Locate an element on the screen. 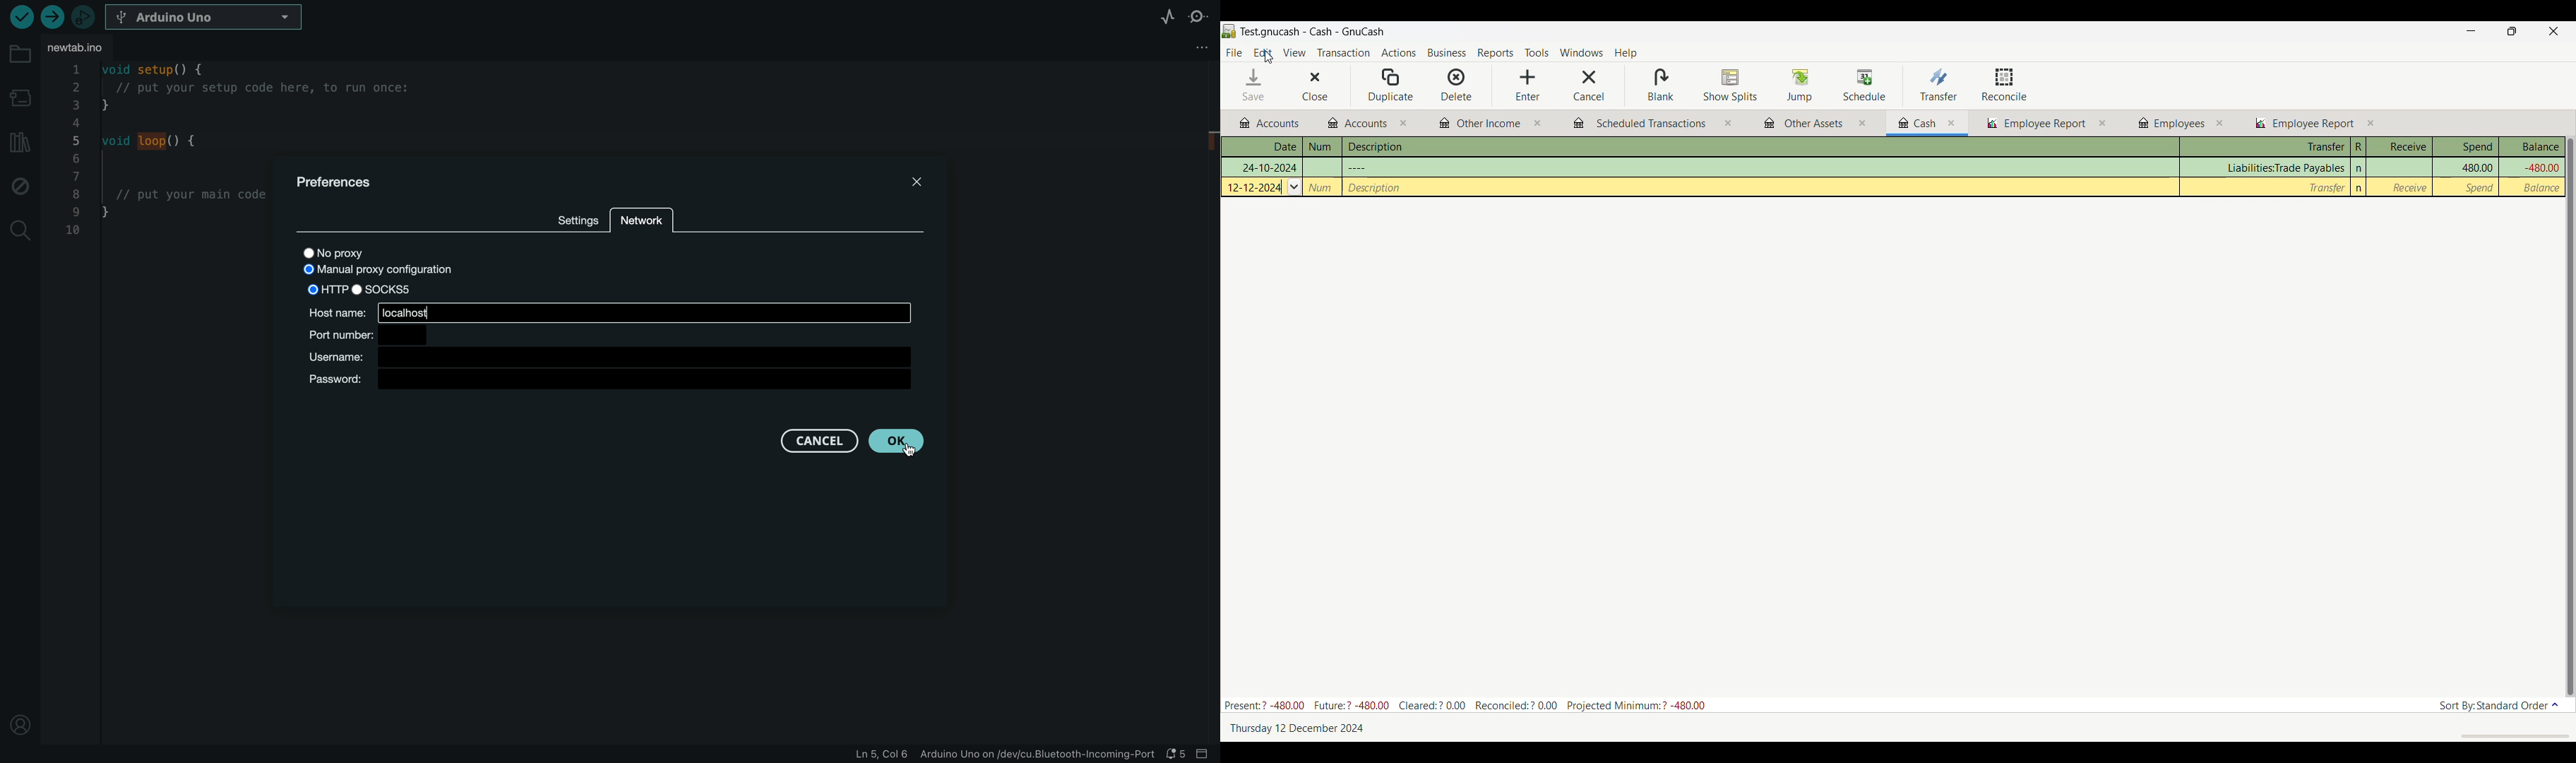 The height and width of the screenshot is (784, 2576). Name of current budget tab and software is located at coordinates (1313, 31).